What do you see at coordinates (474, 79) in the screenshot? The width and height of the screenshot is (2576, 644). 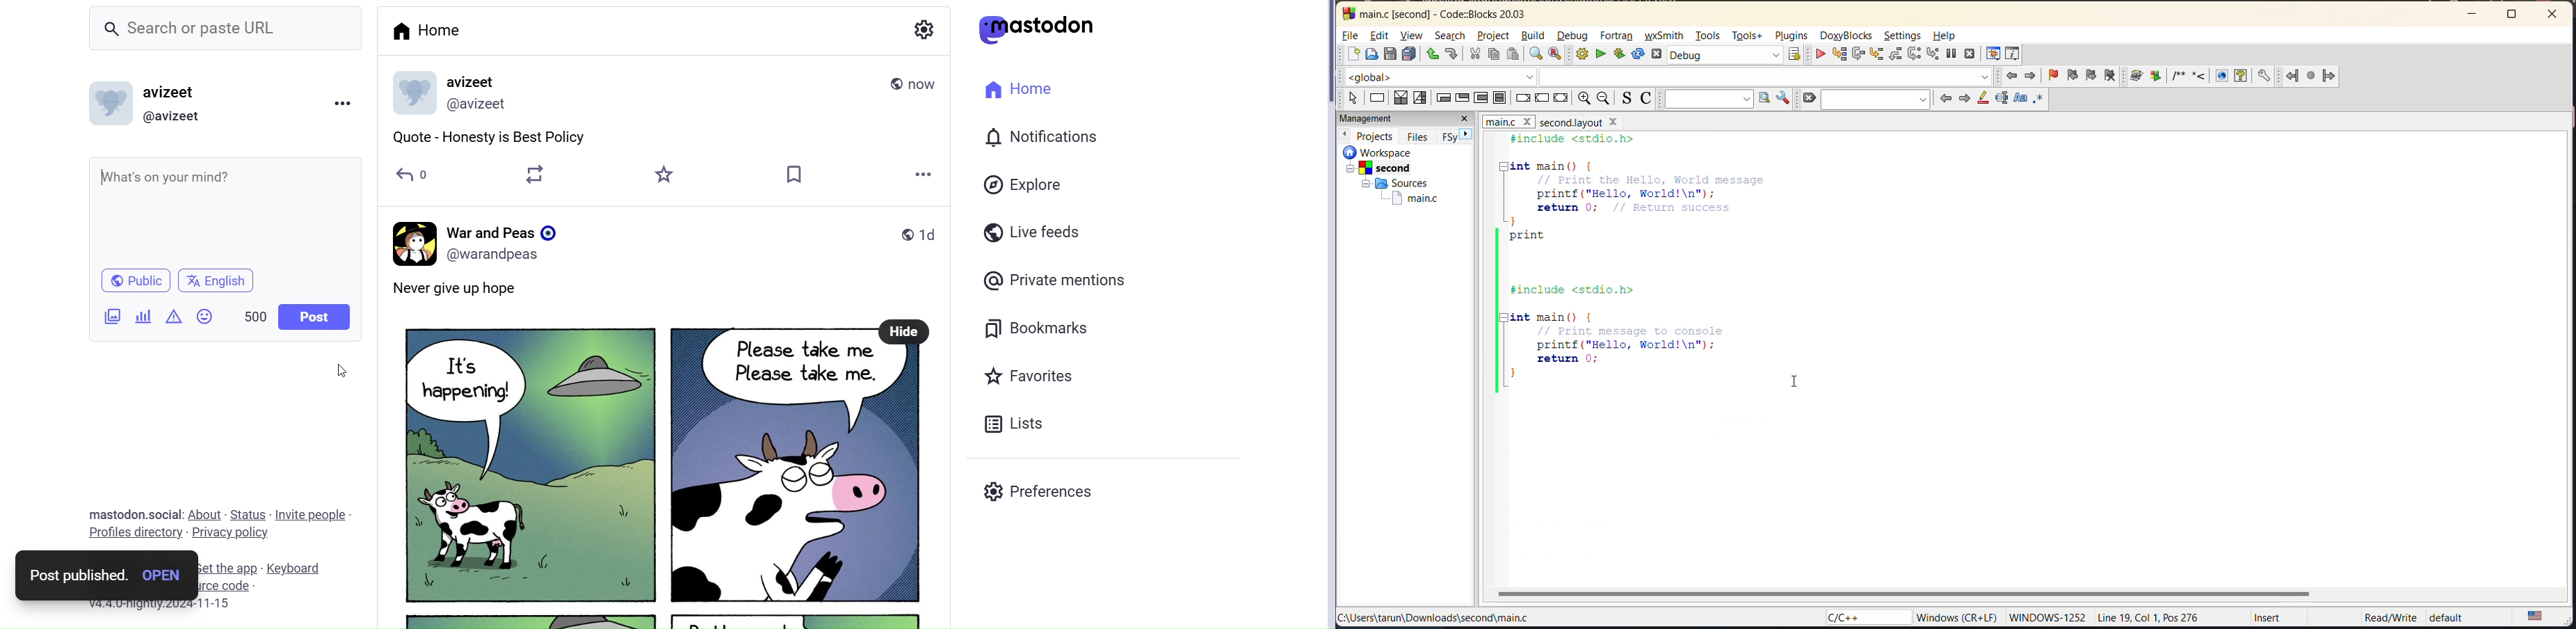 I see `avizeet` at bounding box center [474, 79].